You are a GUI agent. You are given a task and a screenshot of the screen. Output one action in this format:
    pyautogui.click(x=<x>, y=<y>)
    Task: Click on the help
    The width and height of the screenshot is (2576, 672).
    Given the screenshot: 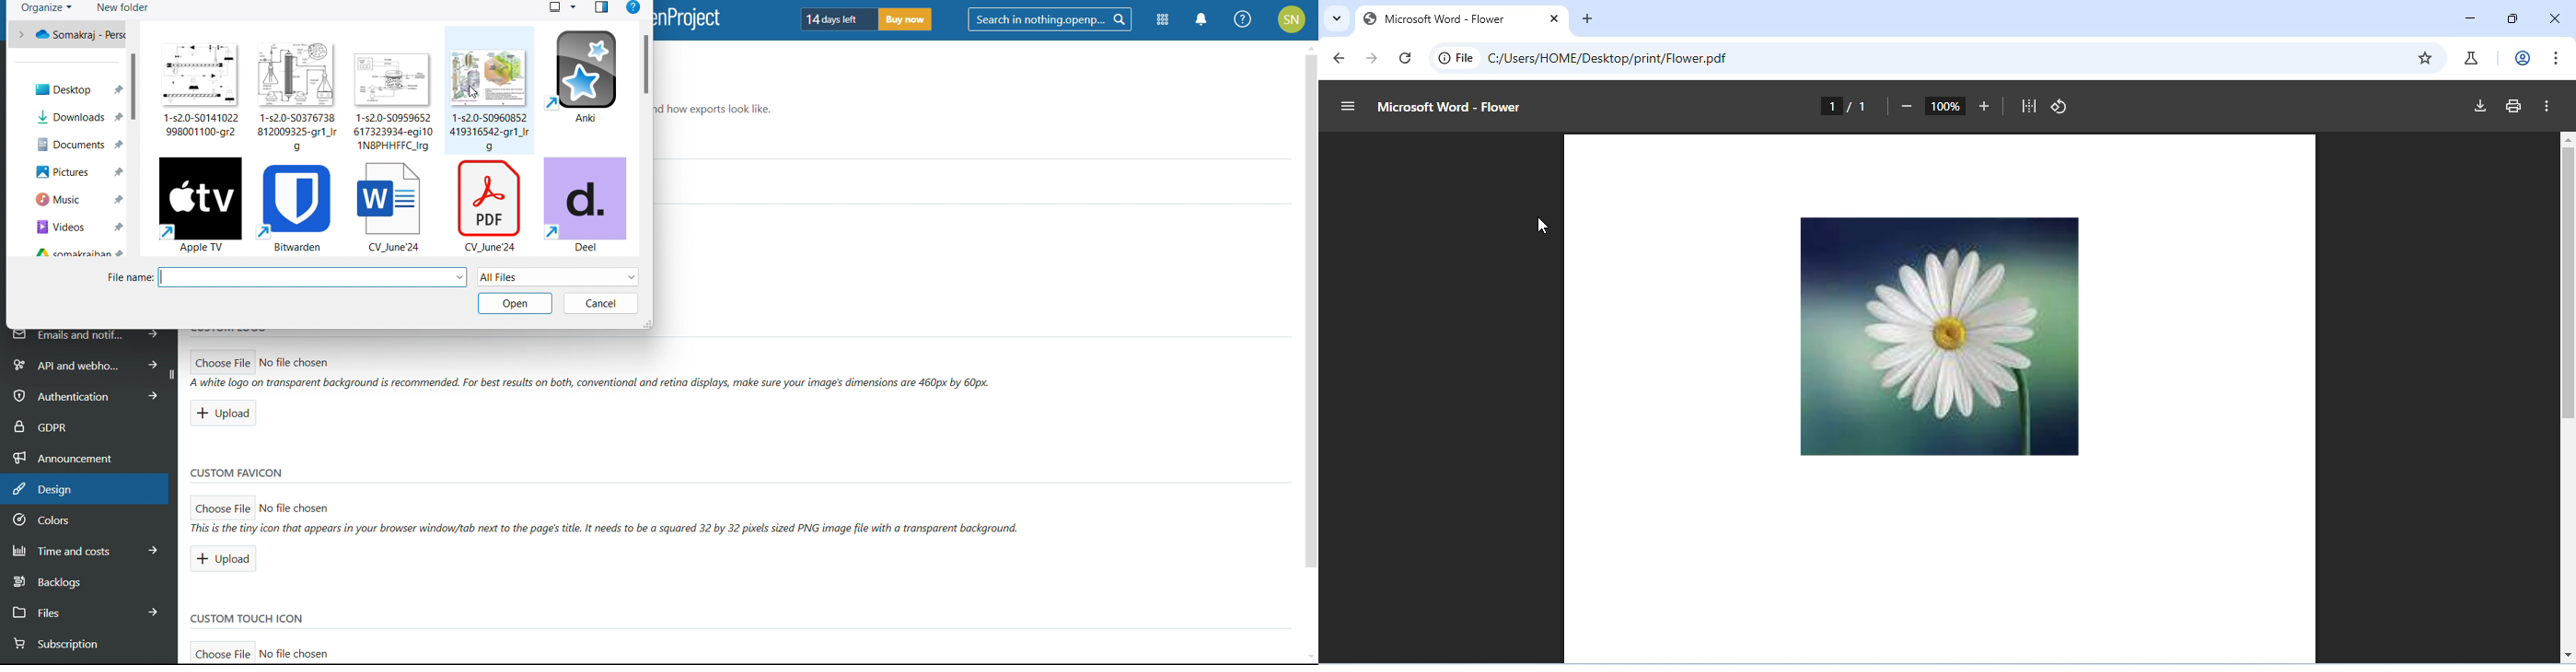 What is the action you would take?
    pyautogui.click(x=1244, y=19)
    